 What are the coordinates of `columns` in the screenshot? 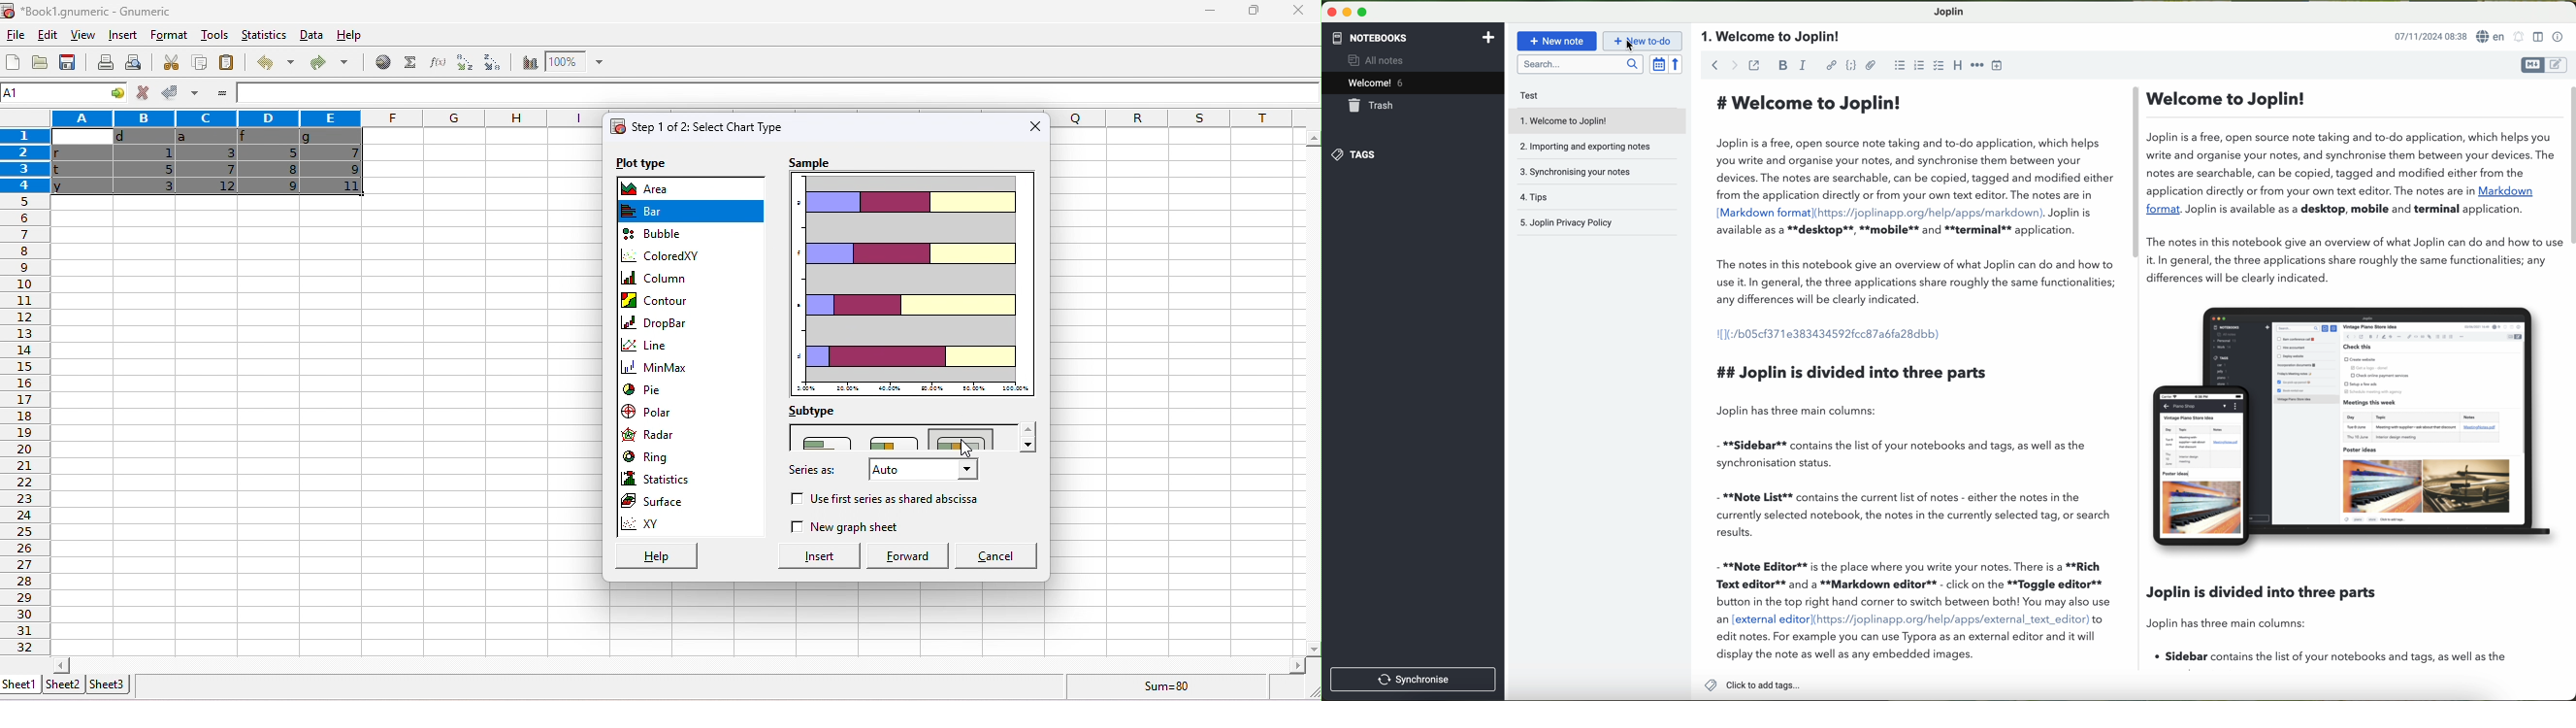 It's located at (1170, 118).